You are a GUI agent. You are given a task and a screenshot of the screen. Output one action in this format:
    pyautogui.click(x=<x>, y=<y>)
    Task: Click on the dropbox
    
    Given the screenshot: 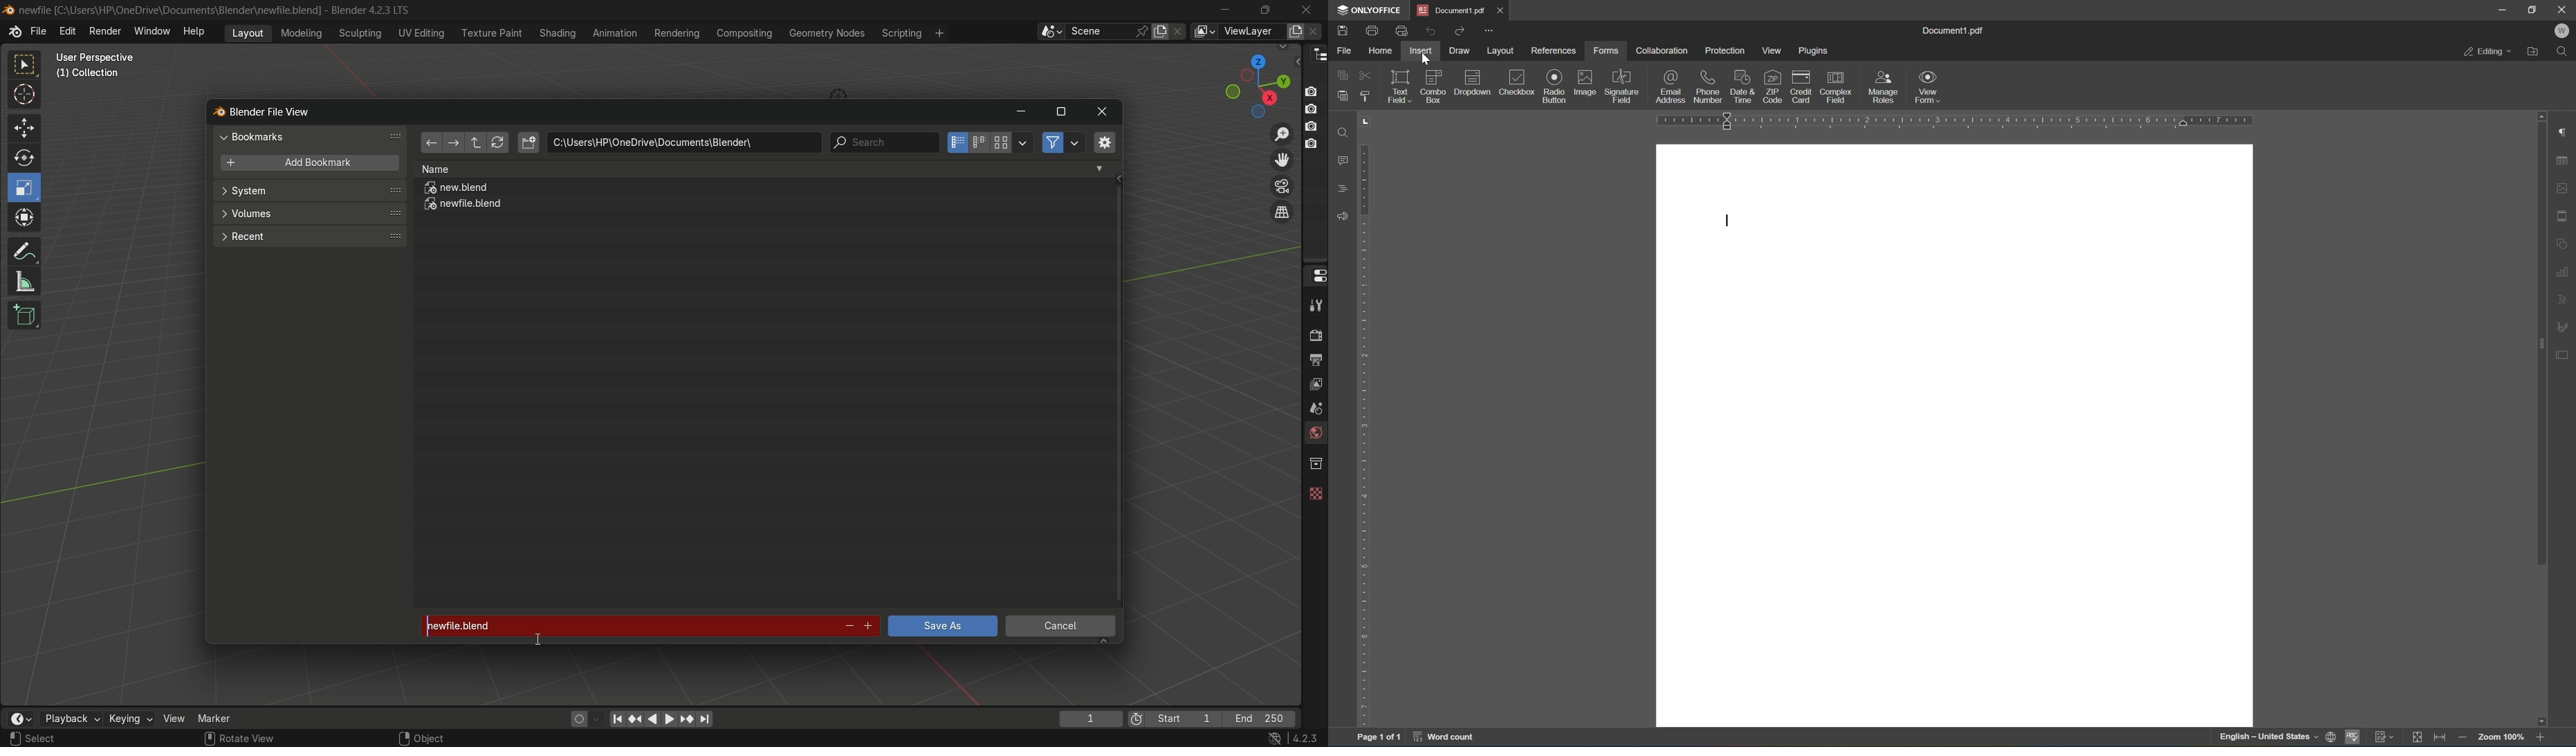 What is the action you would take?
    pyautogui.click(x=1470, y=81)
    